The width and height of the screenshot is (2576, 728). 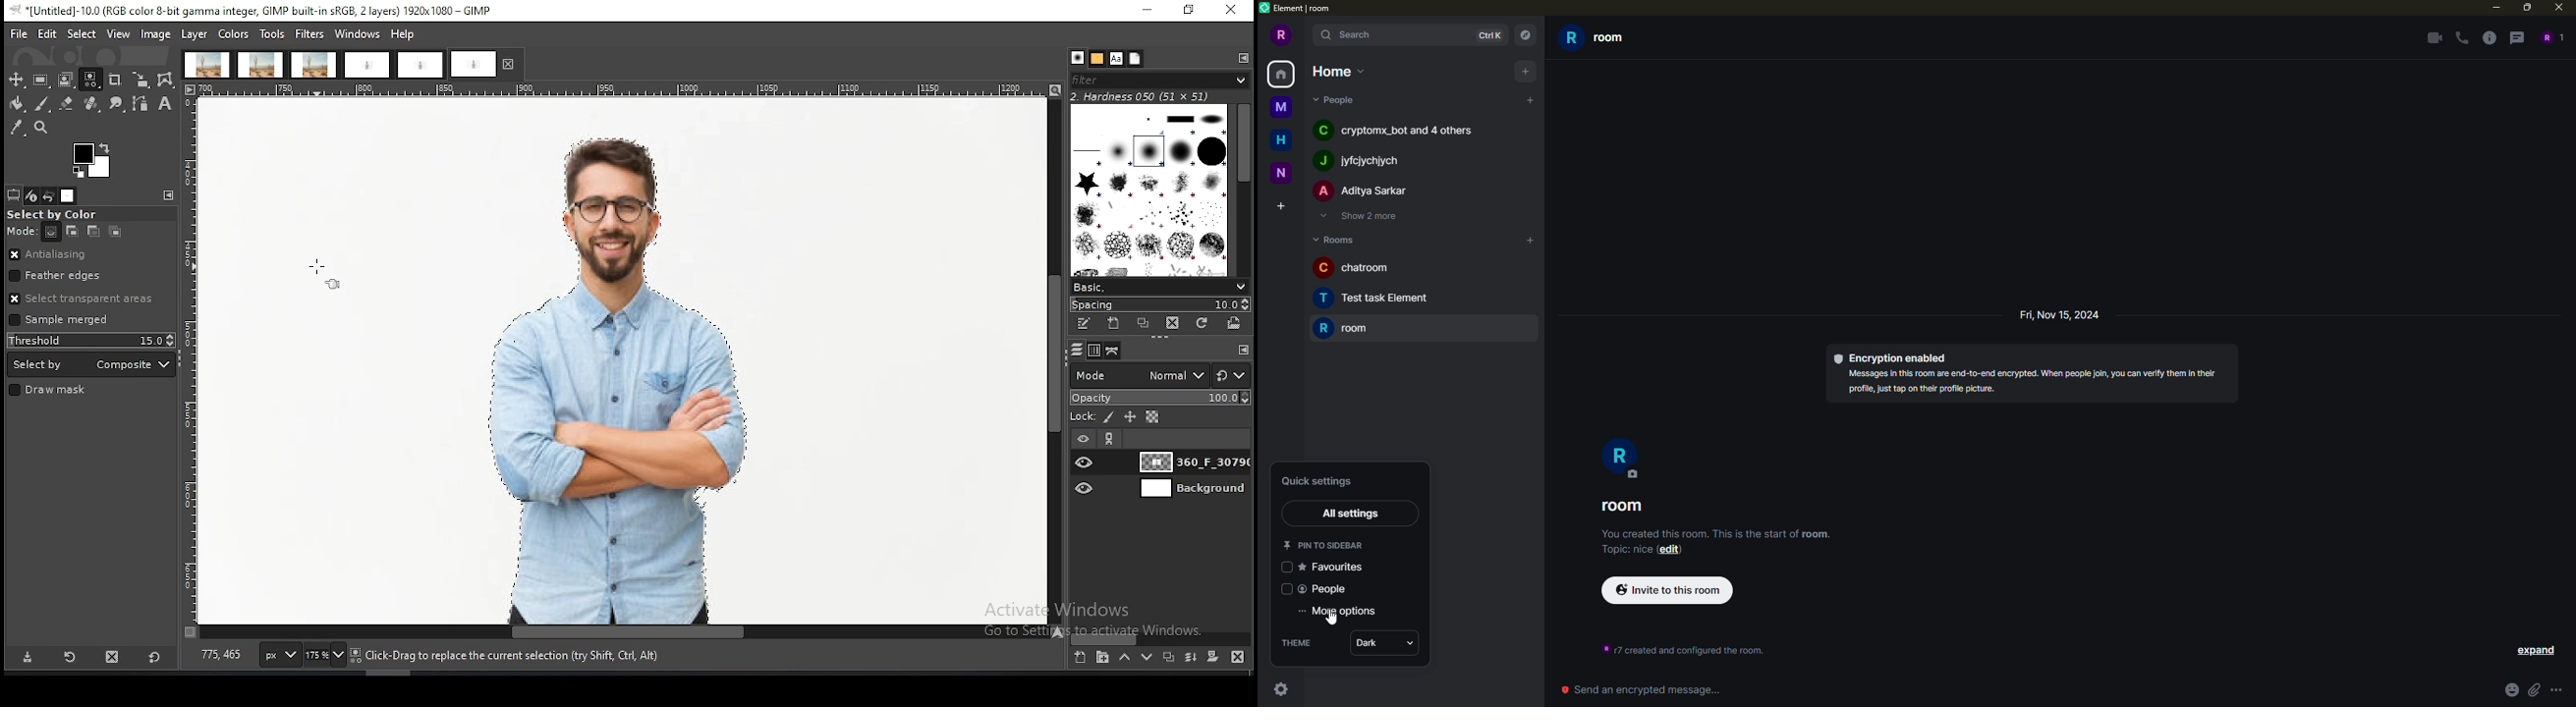 What do you see at coordinates (612, 362) in the screenshot?
I see `image` at bounding box center [612, 362].